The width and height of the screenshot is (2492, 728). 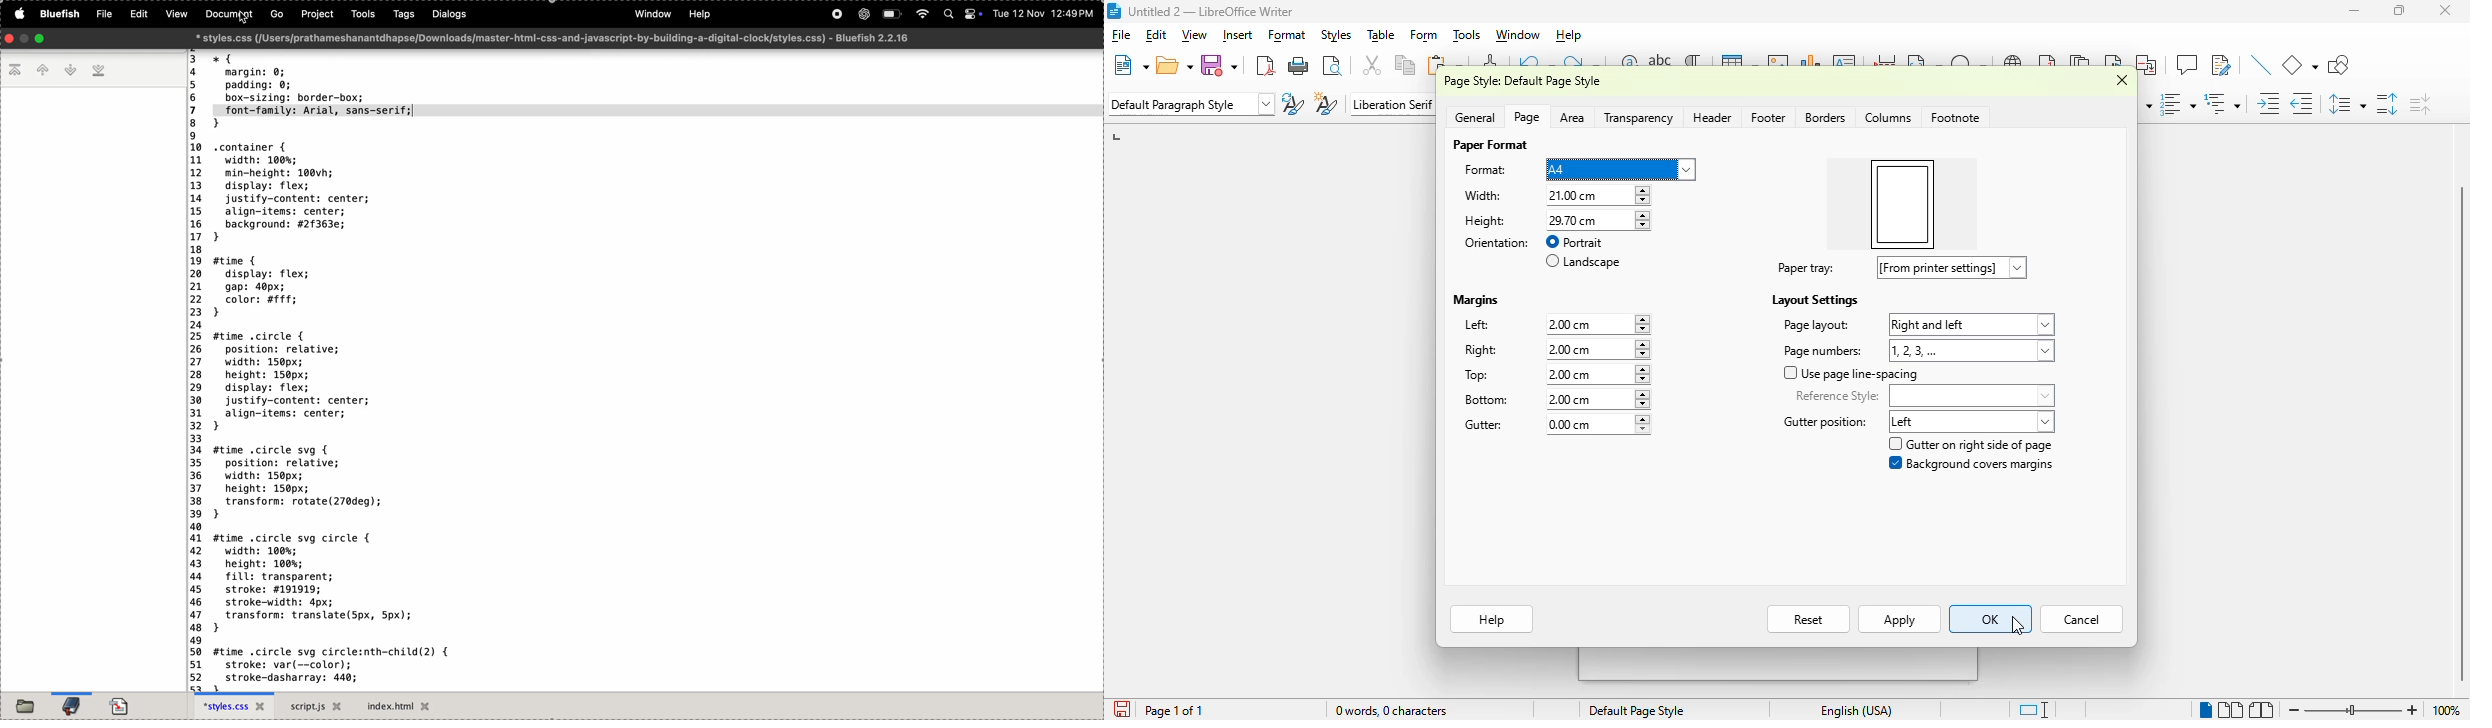 What do you see at coordinates (1122, 34) in the screenshot?
I see `file` at bounding box center [1122, 34].